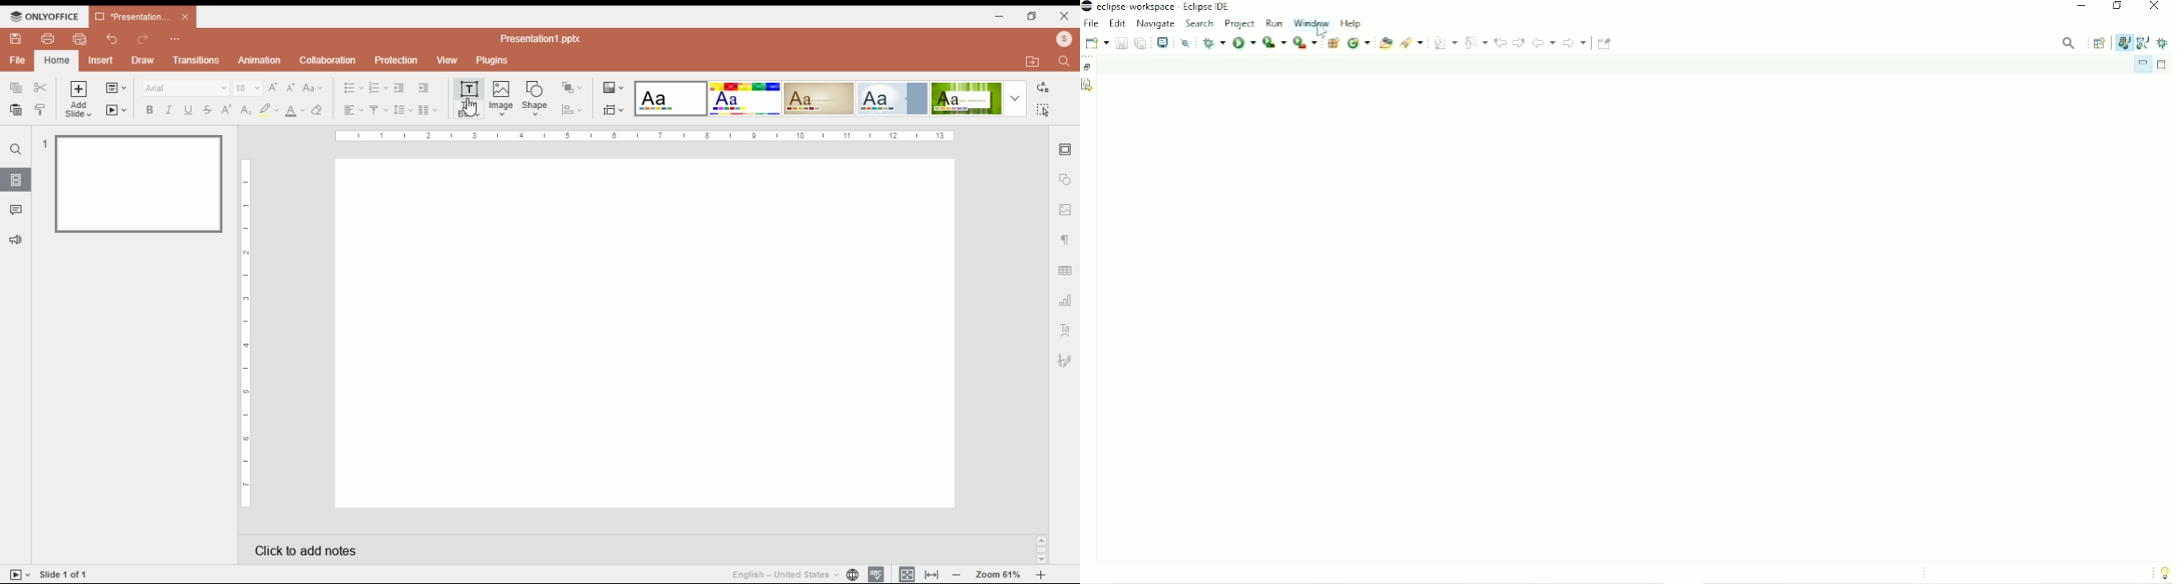 This screenshot has width=2184, height=588. I want to click on New Java class, so click(1359, 42).